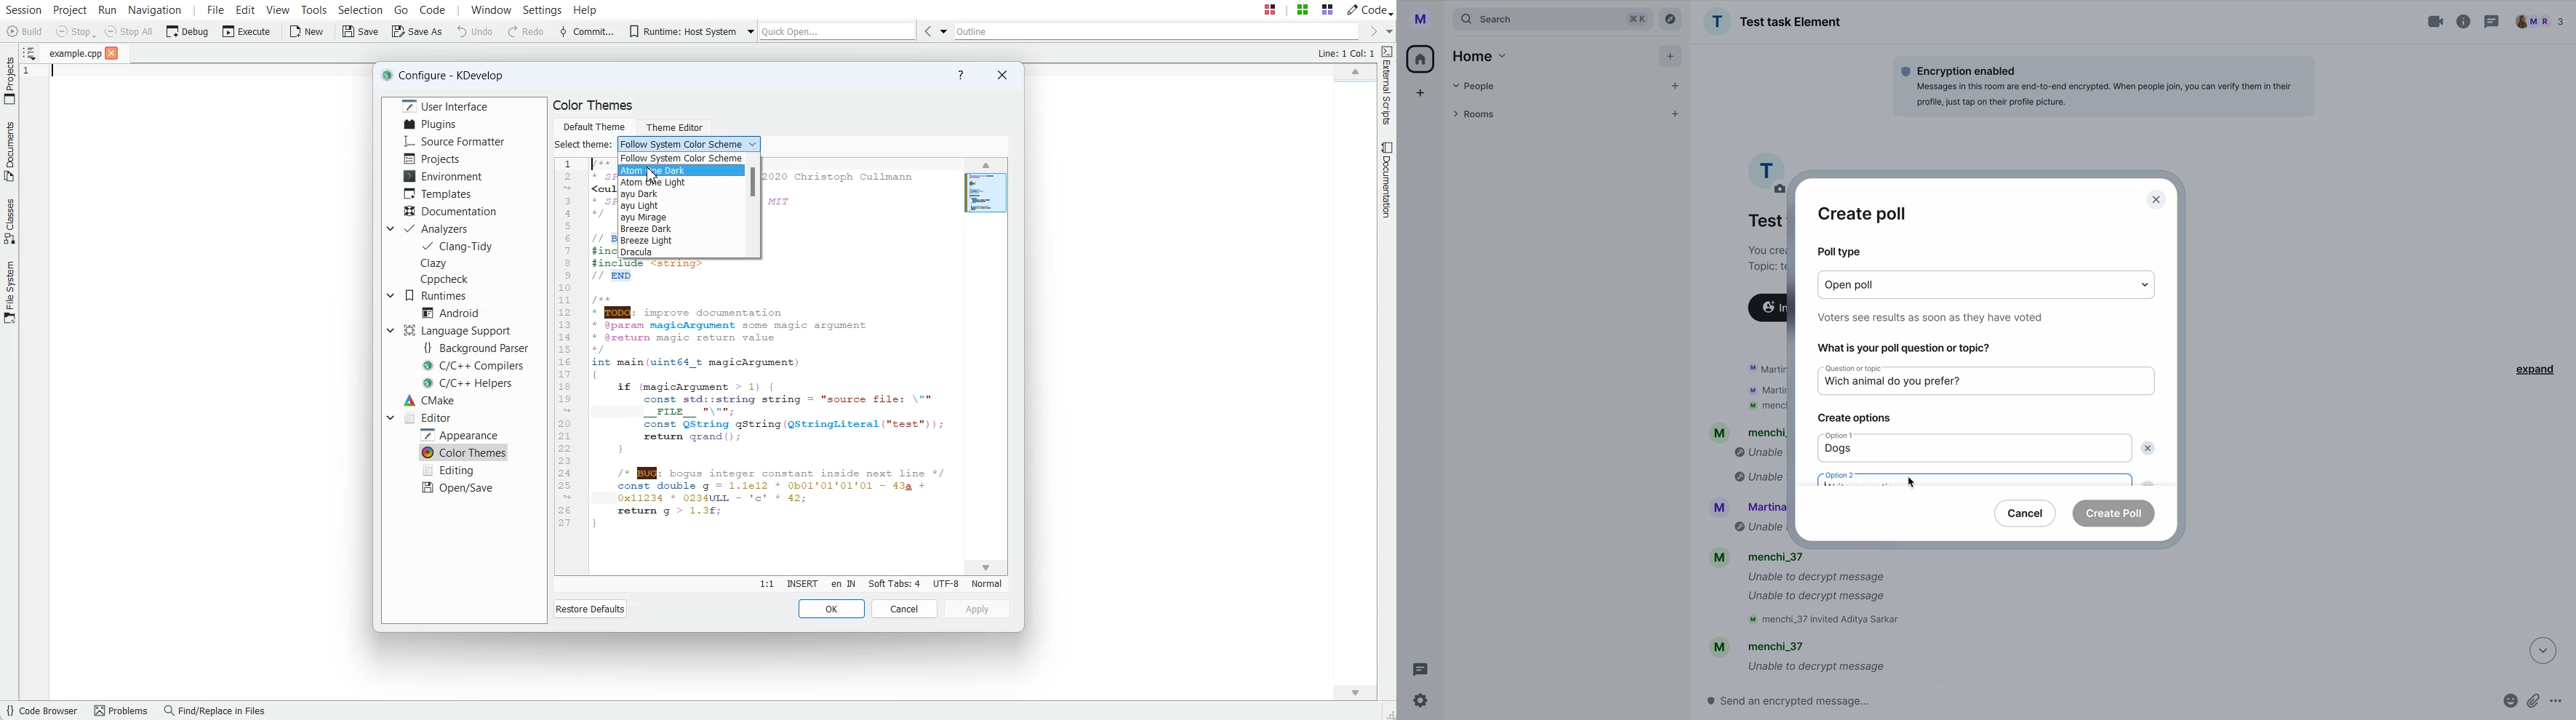 This screenshot has height=728, width=2576. I want to click on close pop-up, so click(2157, 200).